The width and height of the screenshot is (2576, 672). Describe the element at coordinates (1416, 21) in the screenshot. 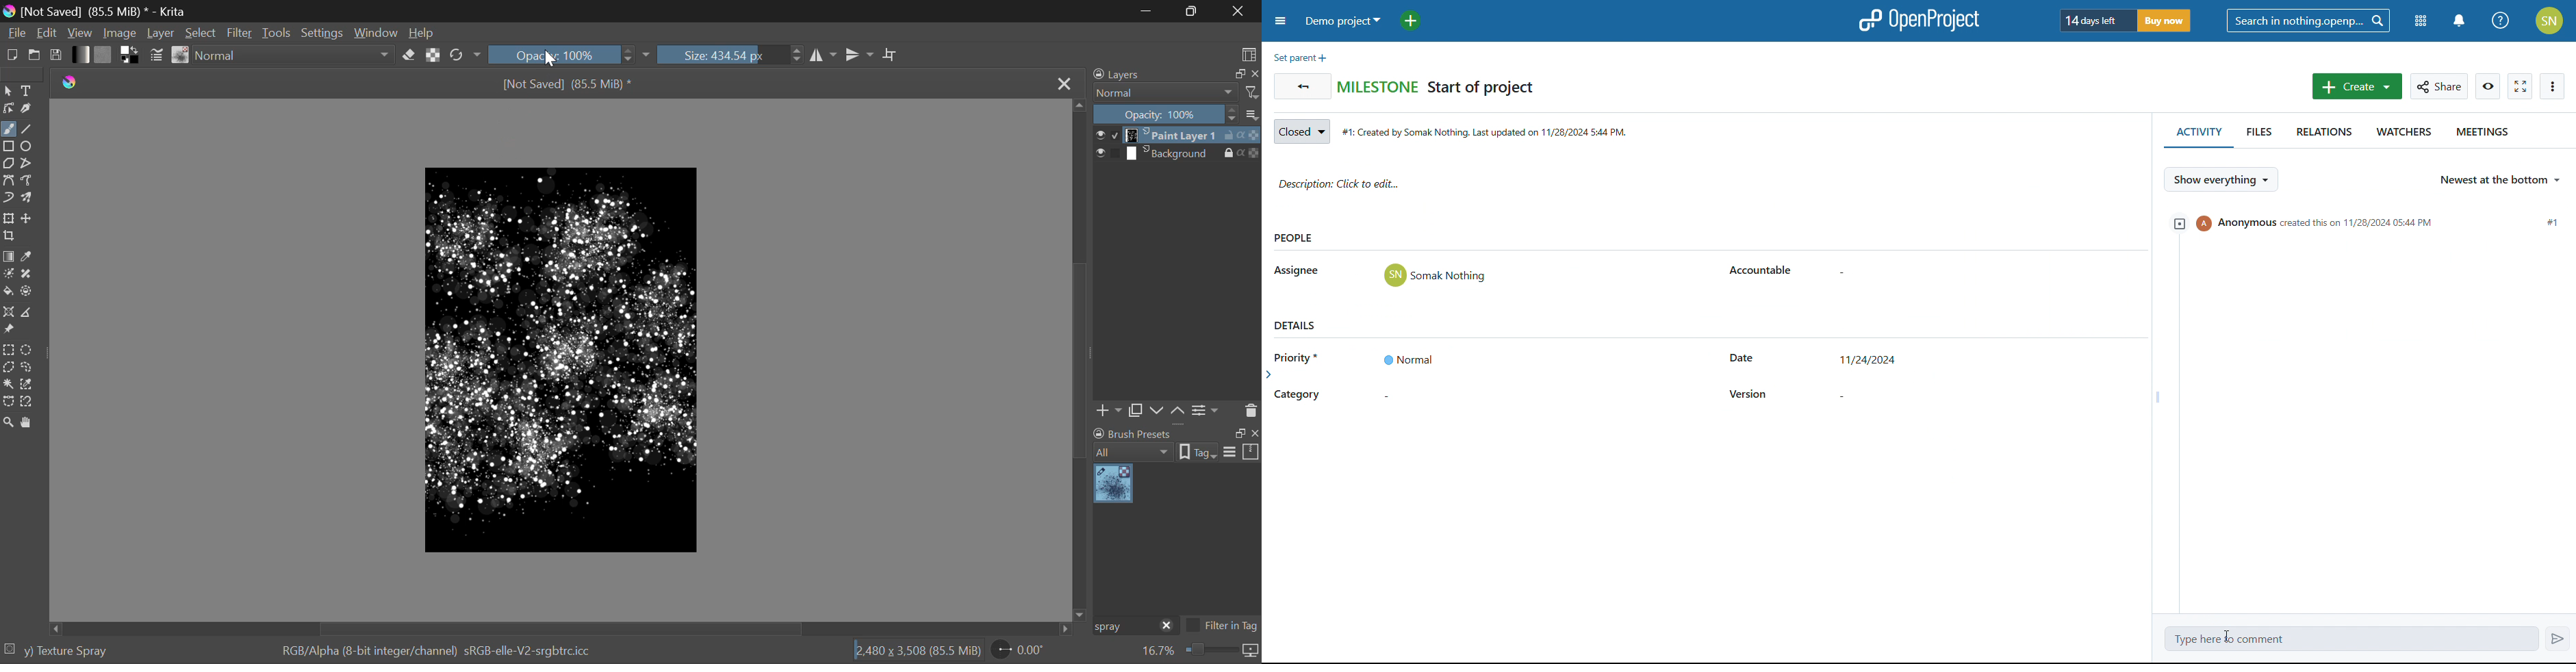

I see `add project` at that location.